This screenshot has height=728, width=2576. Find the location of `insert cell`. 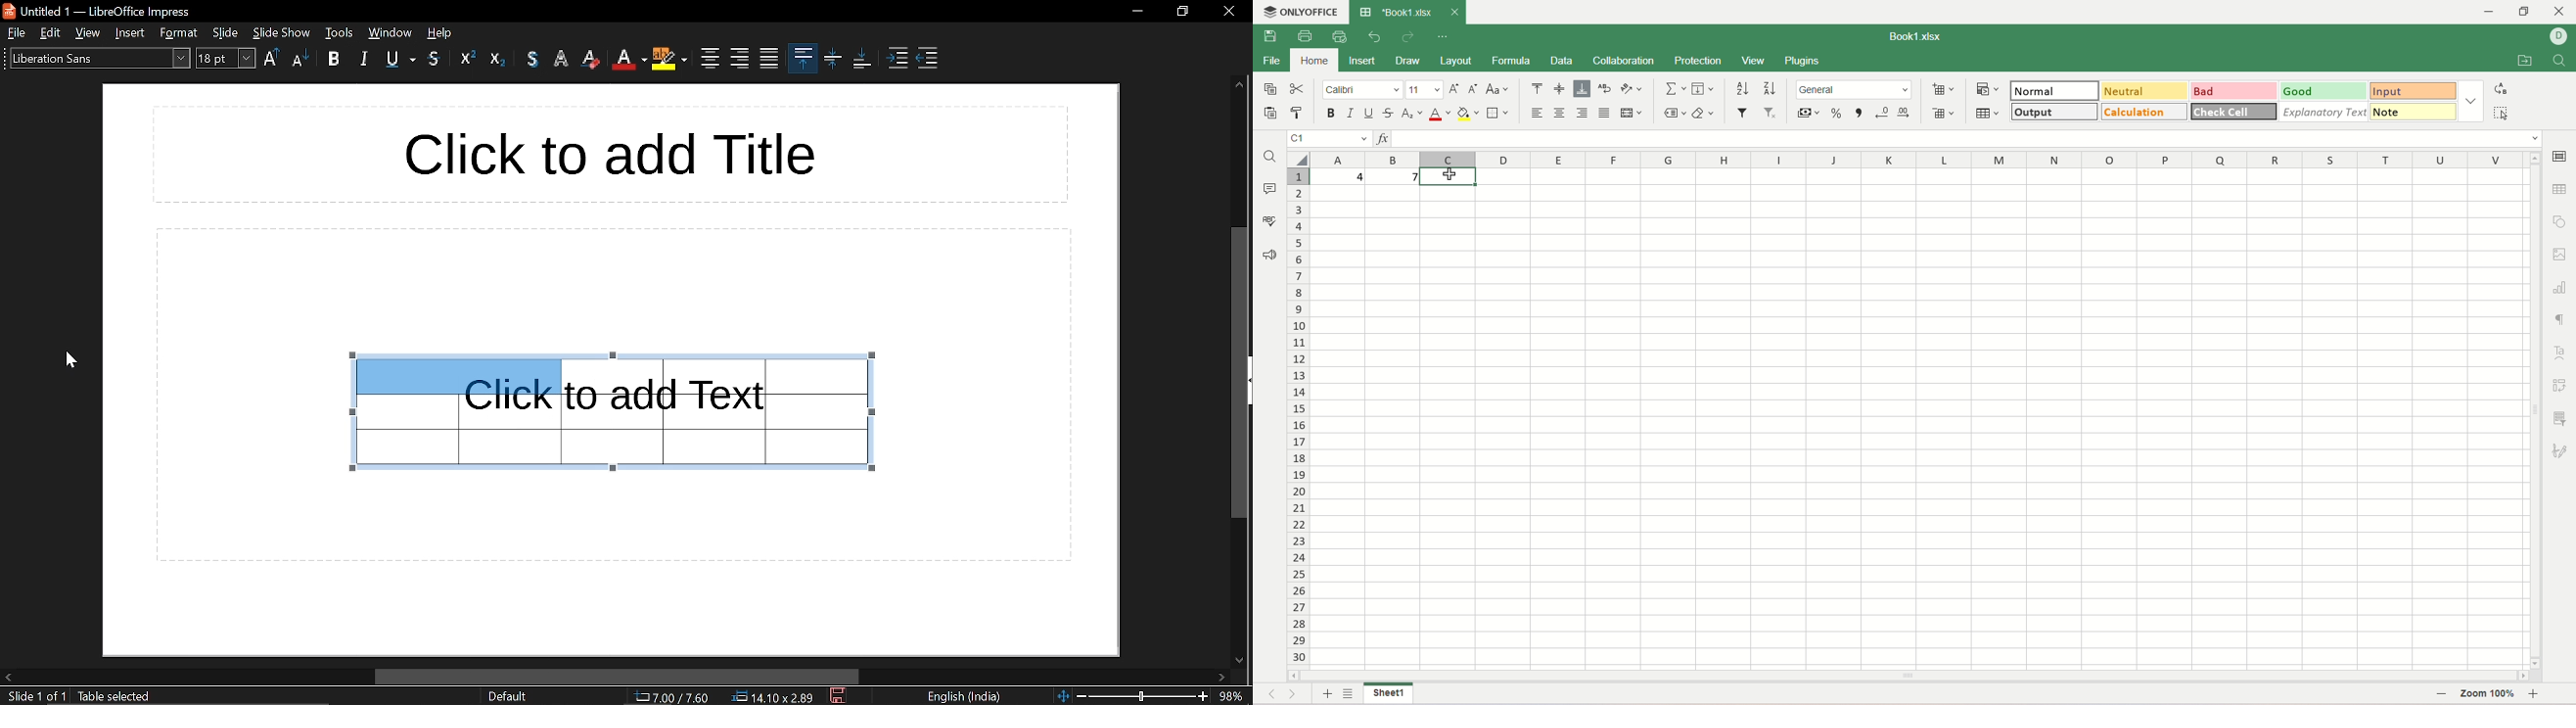

insert cell is located at coordinates (1945, 87).